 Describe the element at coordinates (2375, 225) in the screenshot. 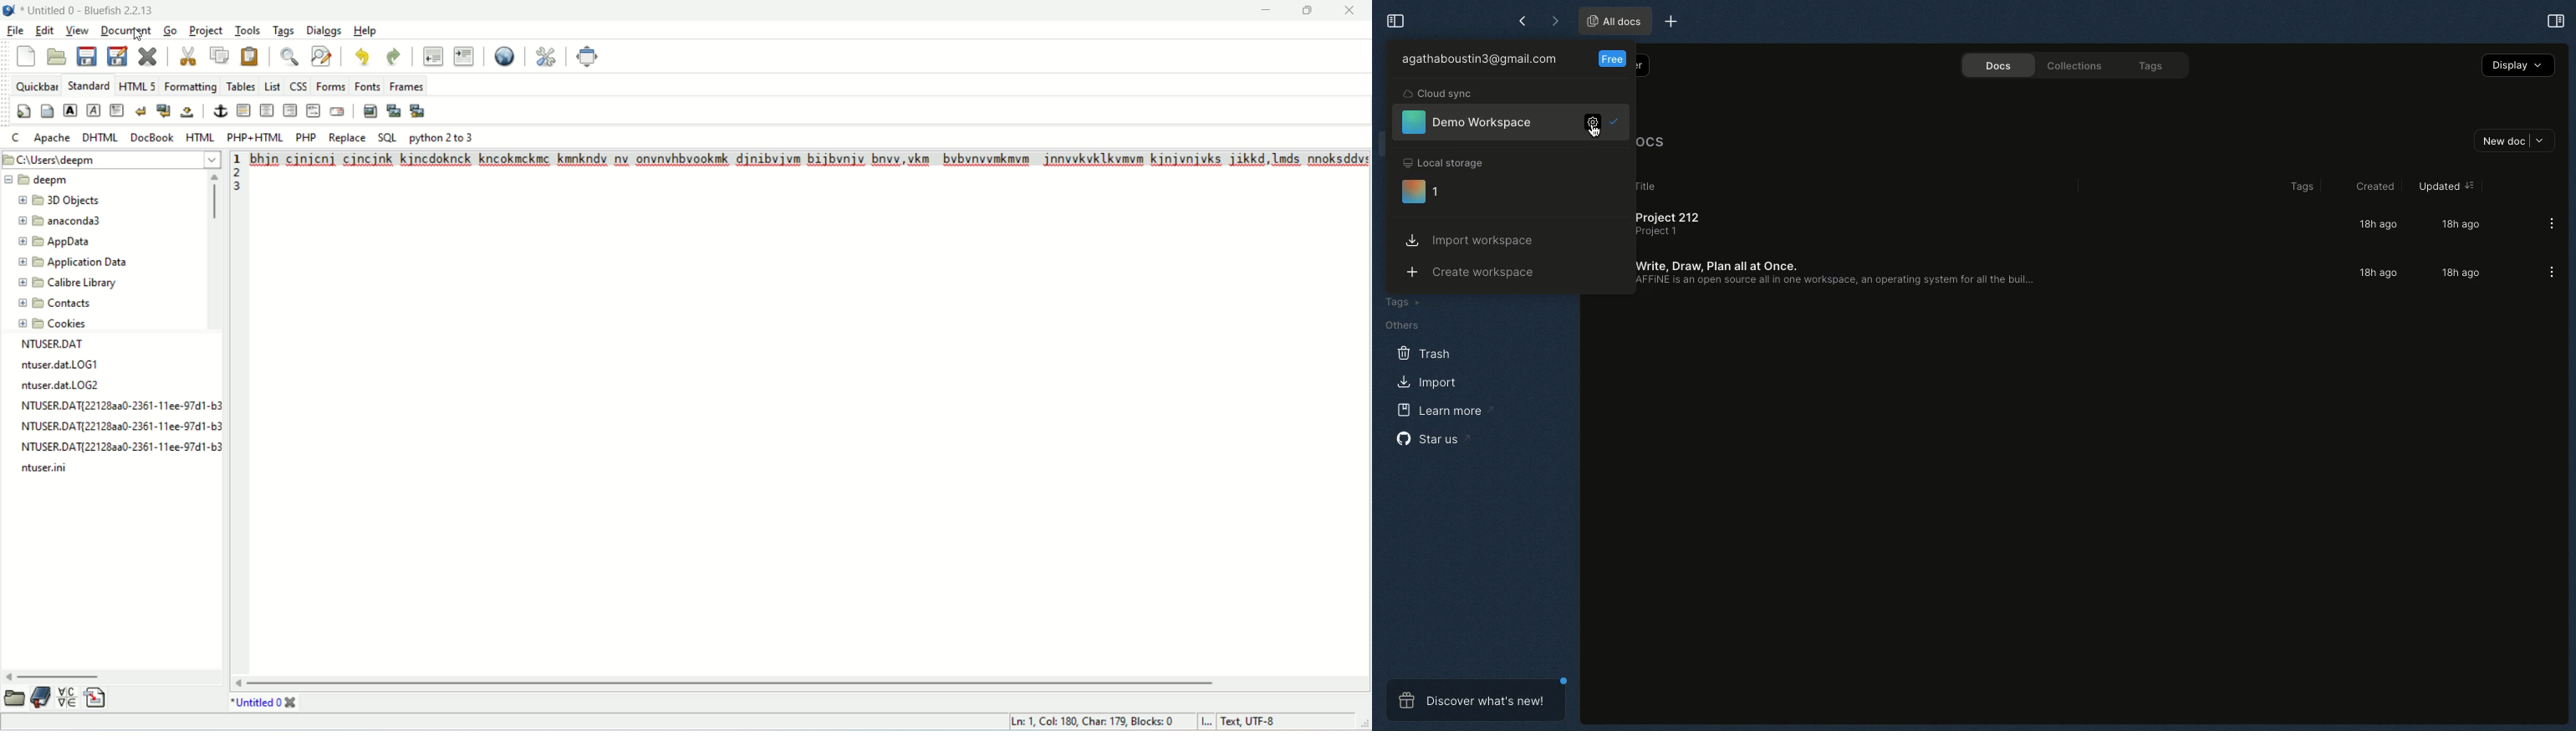

I see `18h ago` at that location.